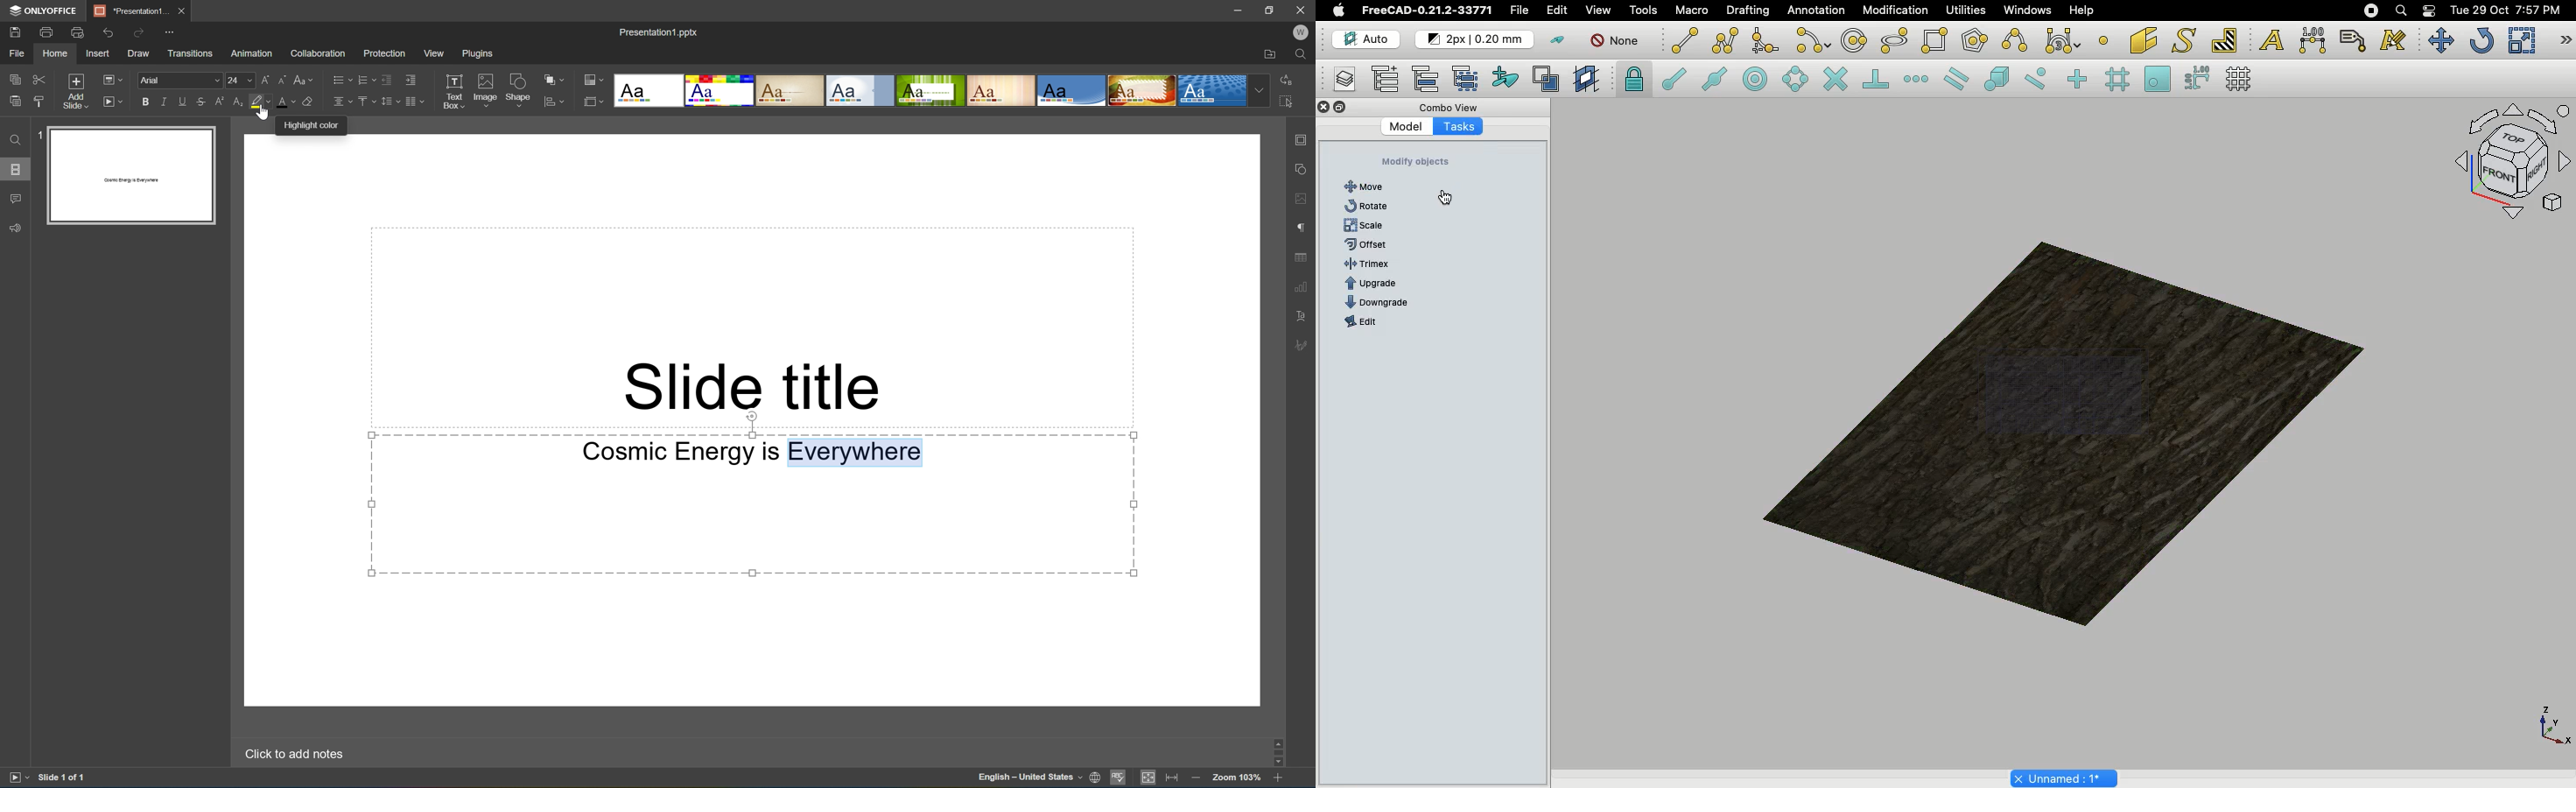  I want to click on Italic, so click(161, 101).